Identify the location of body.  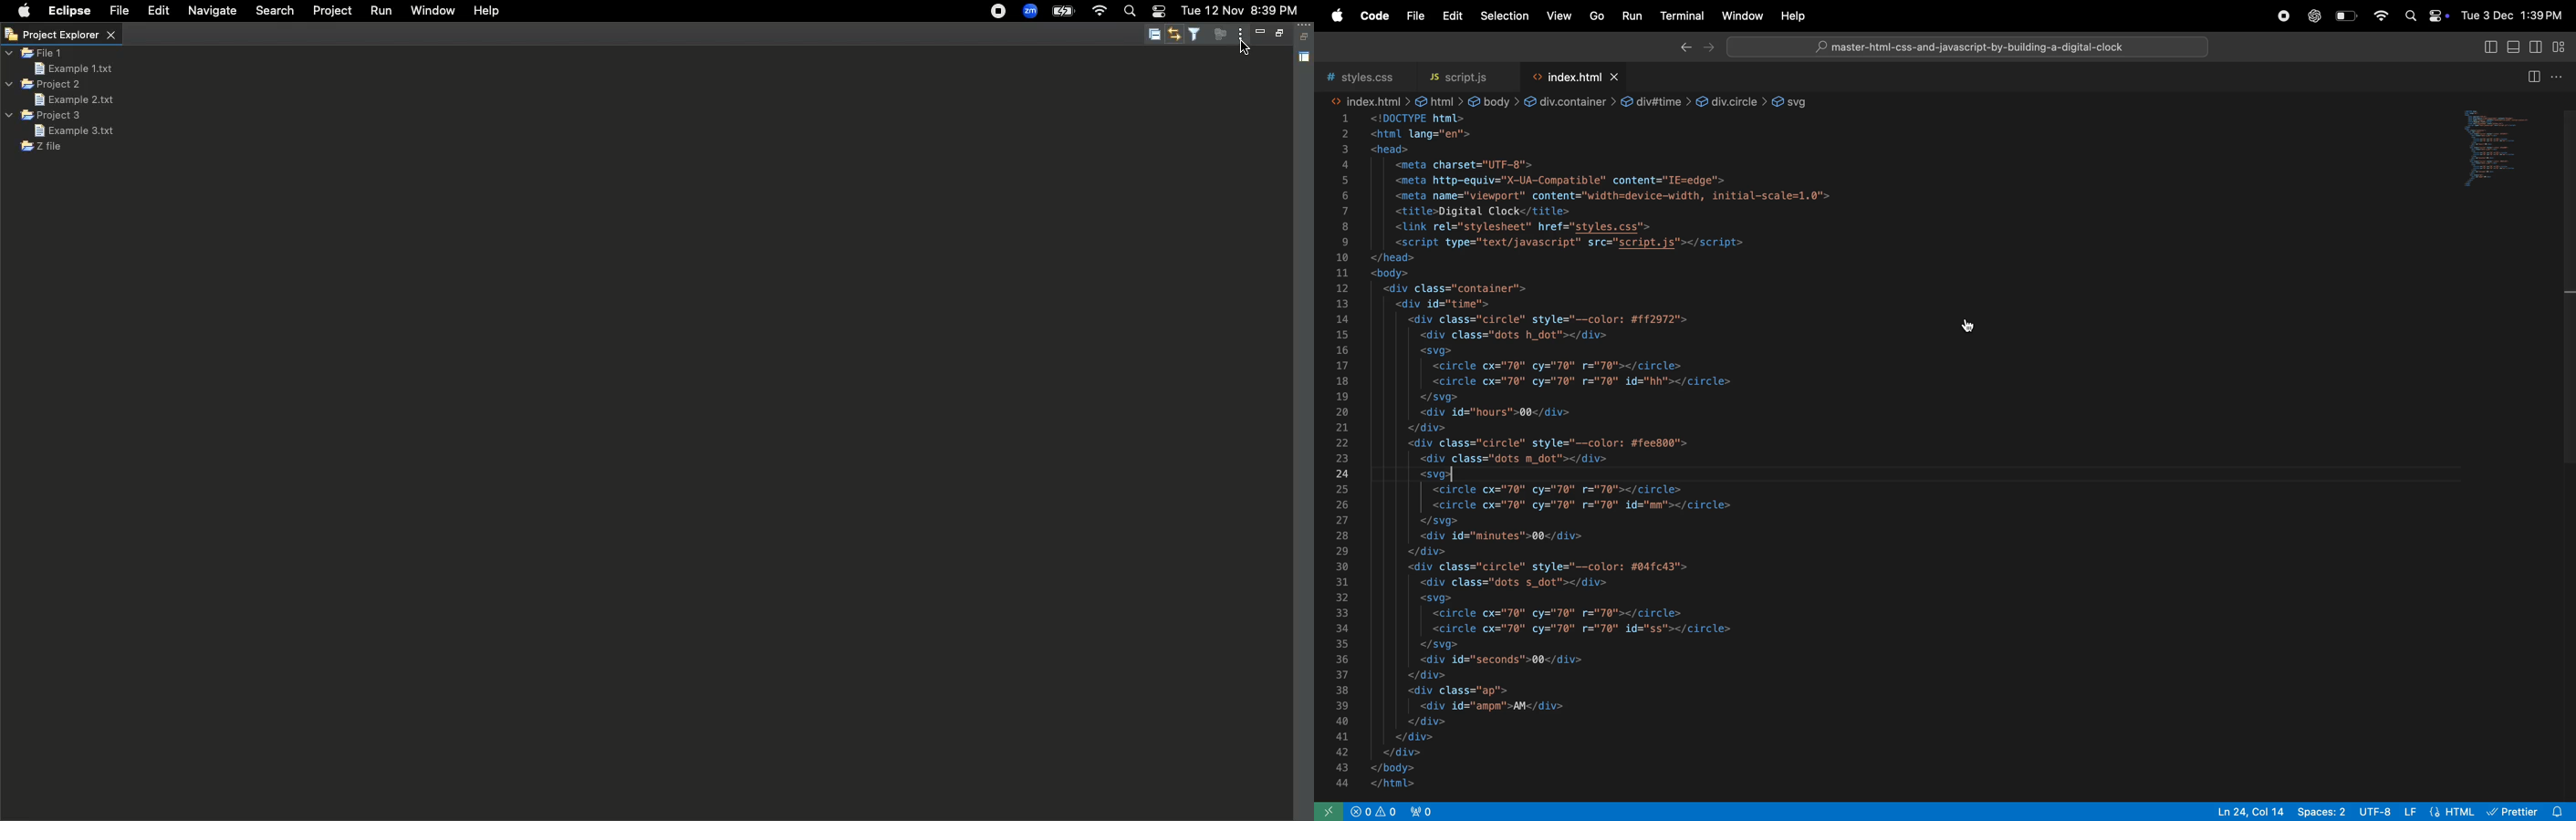
(1487, 101).